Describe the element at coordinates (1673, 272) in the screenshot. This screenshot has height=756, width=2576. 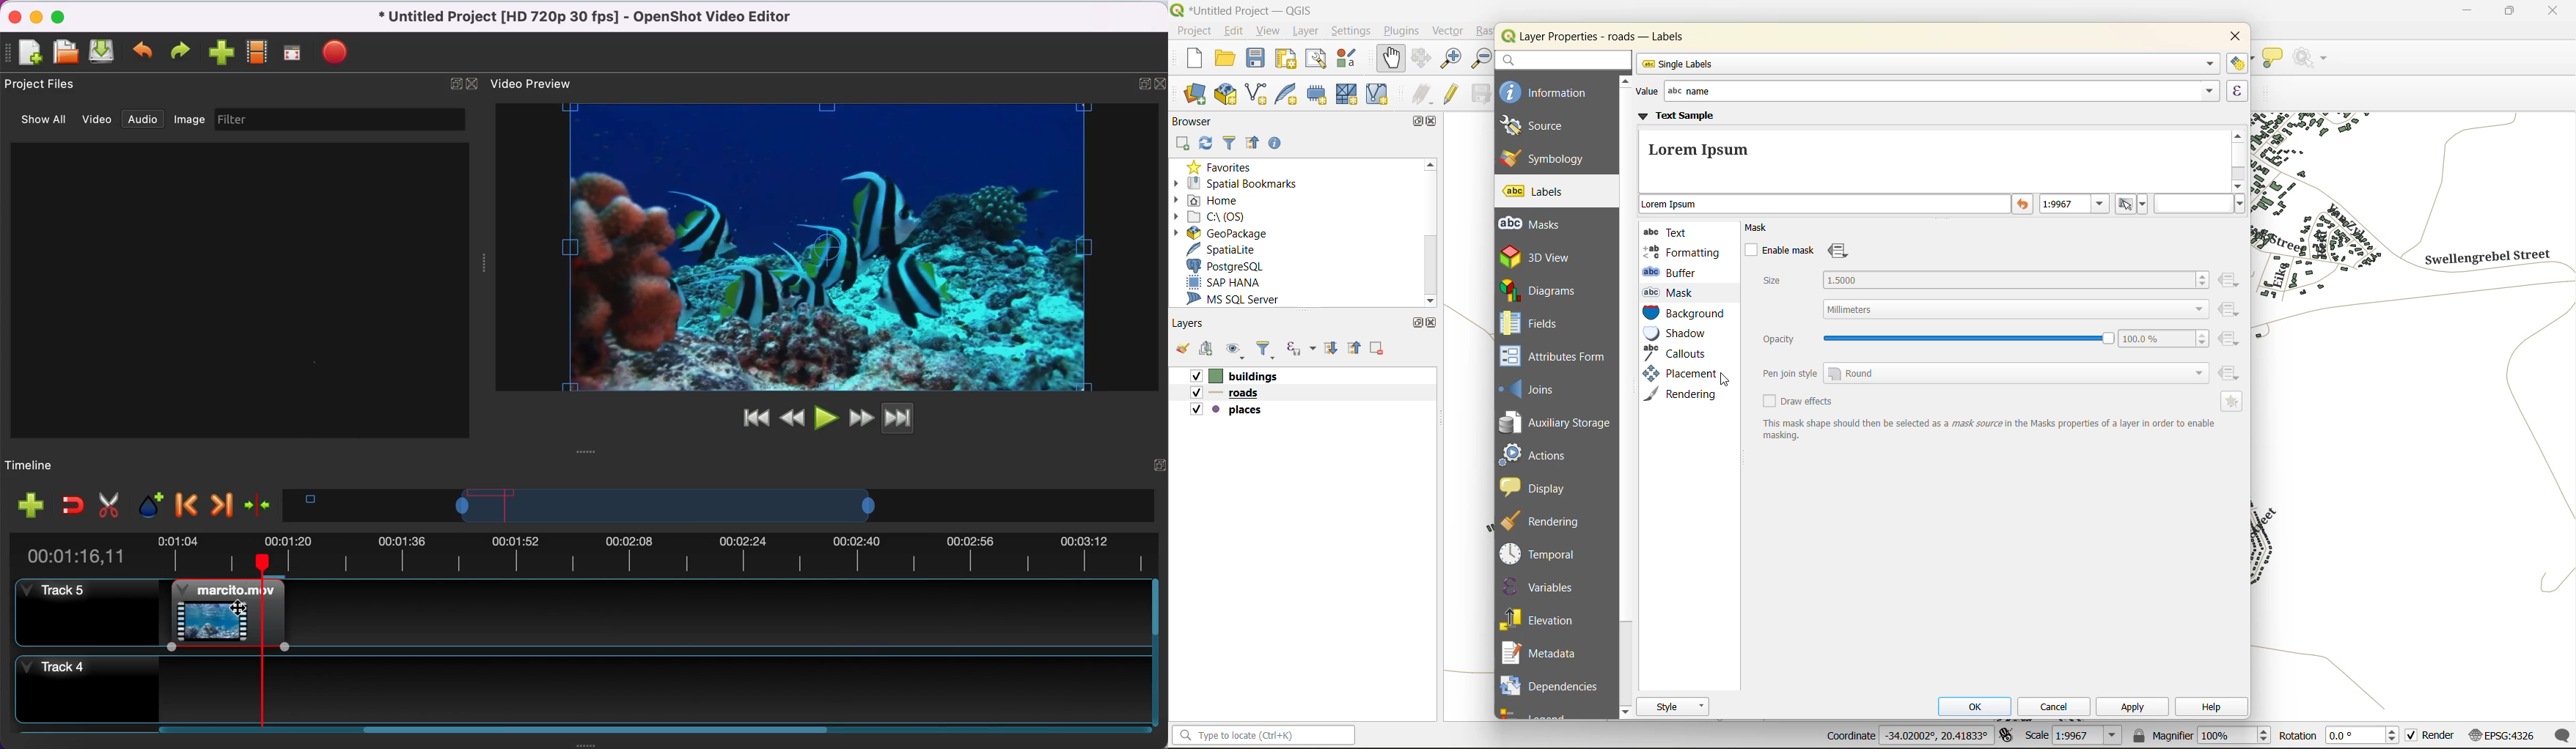
I see `buffer` at that location.